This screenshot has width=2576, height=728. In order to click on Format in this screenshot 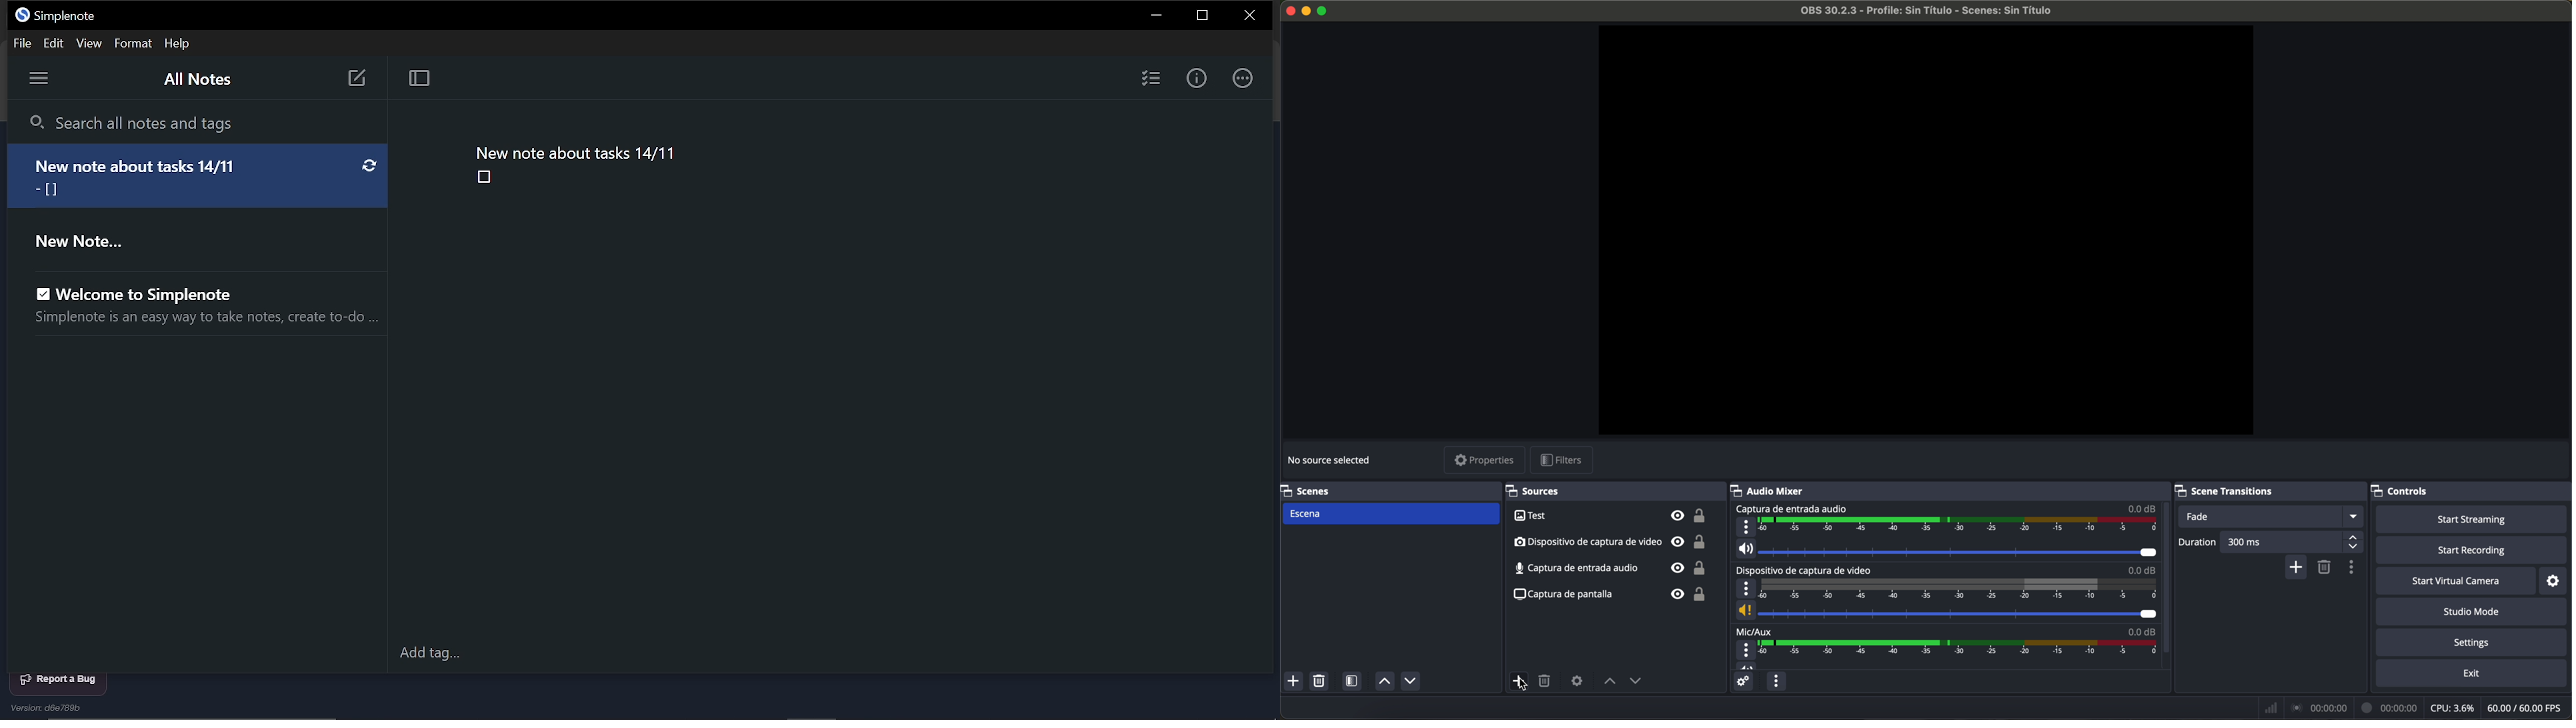, I will do `click(134, 43)`.